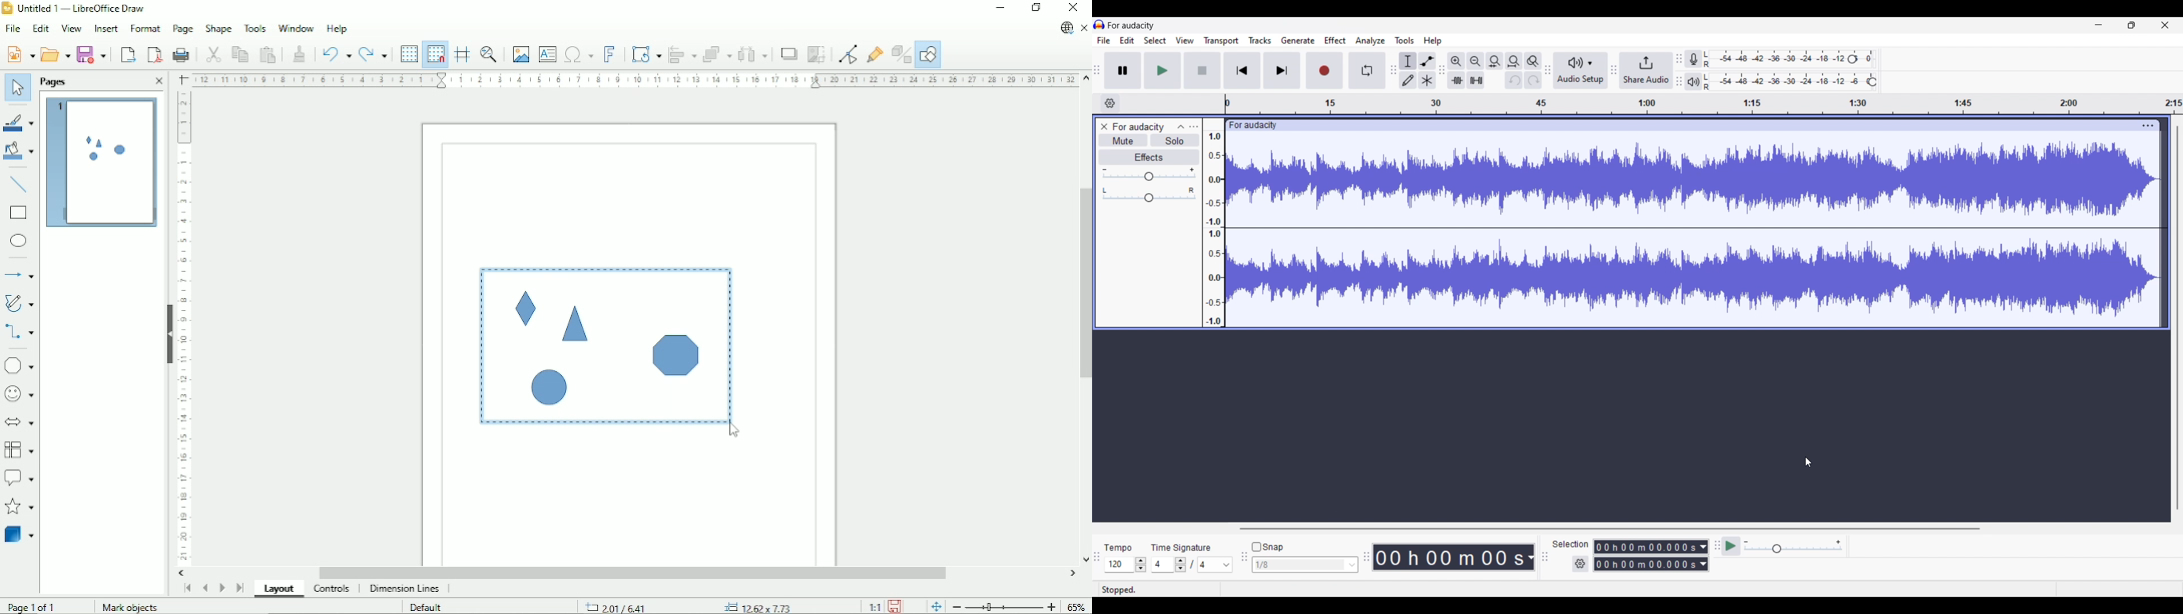  What do you see at coordinates (1038, 9) in the screenshot?
I see `Restore down` at bounding box center [1038, 9].